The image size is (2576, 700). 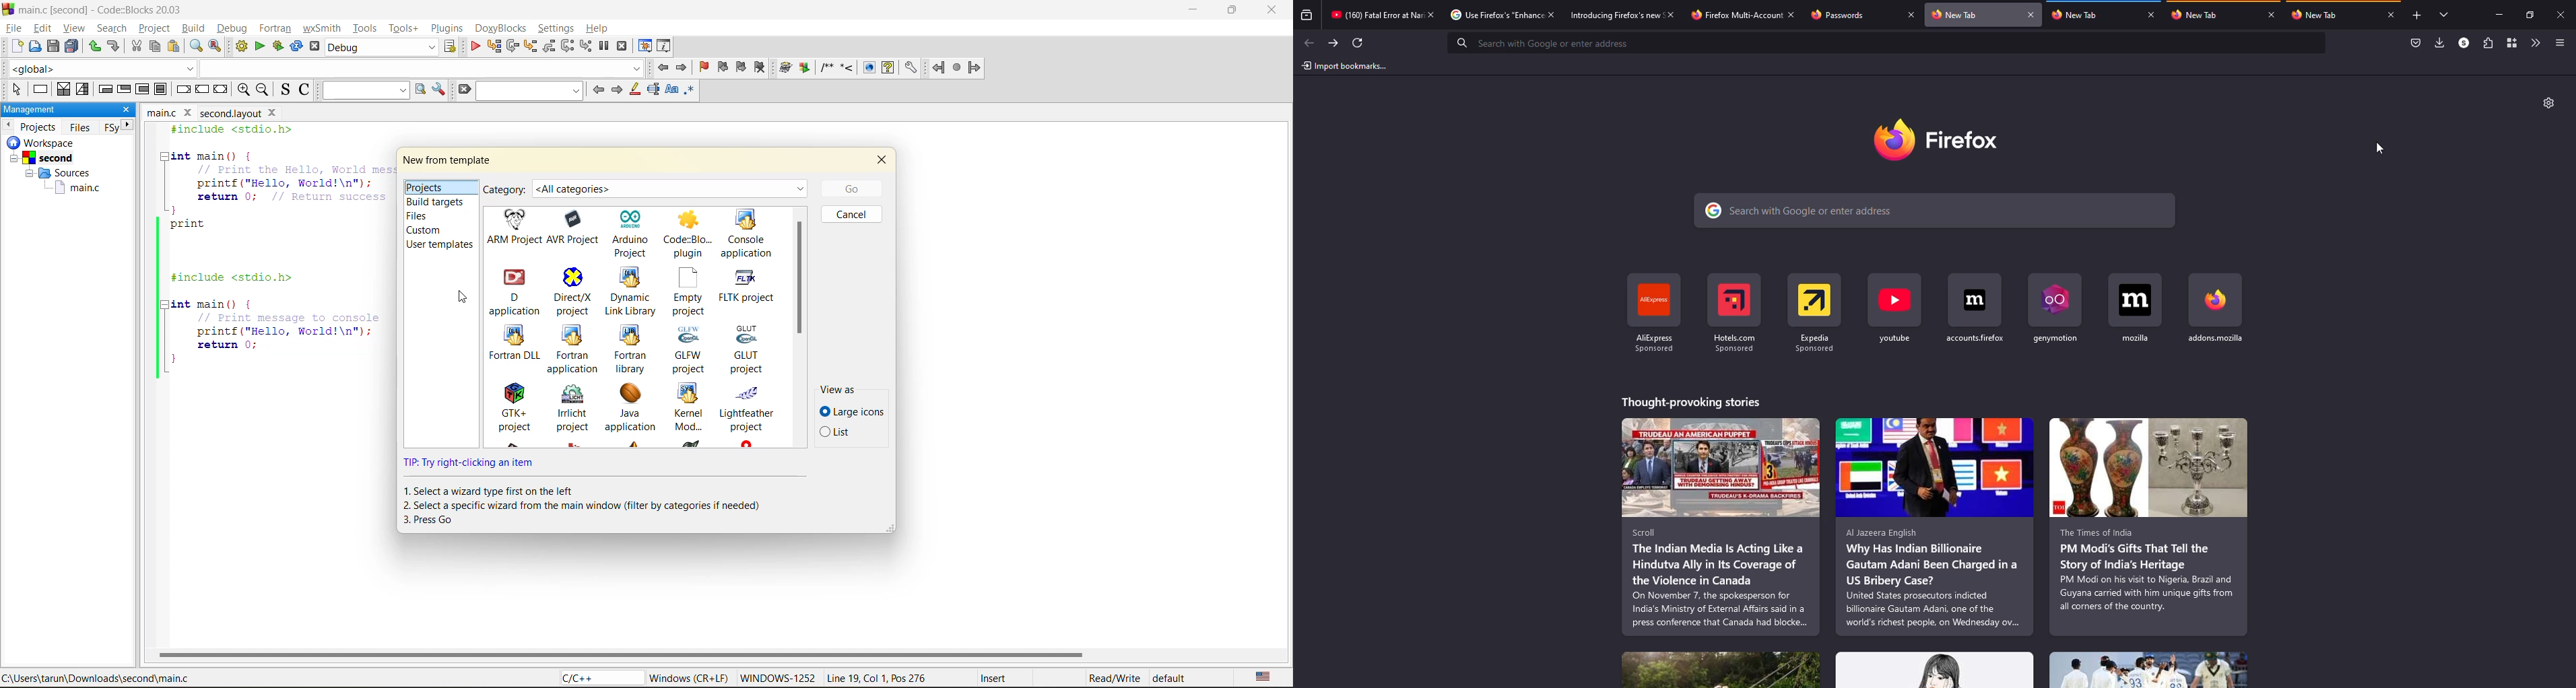 What do you see at coordinates (57, 110) in the screenshot?
I see `management` at bounding box center [57, 110].